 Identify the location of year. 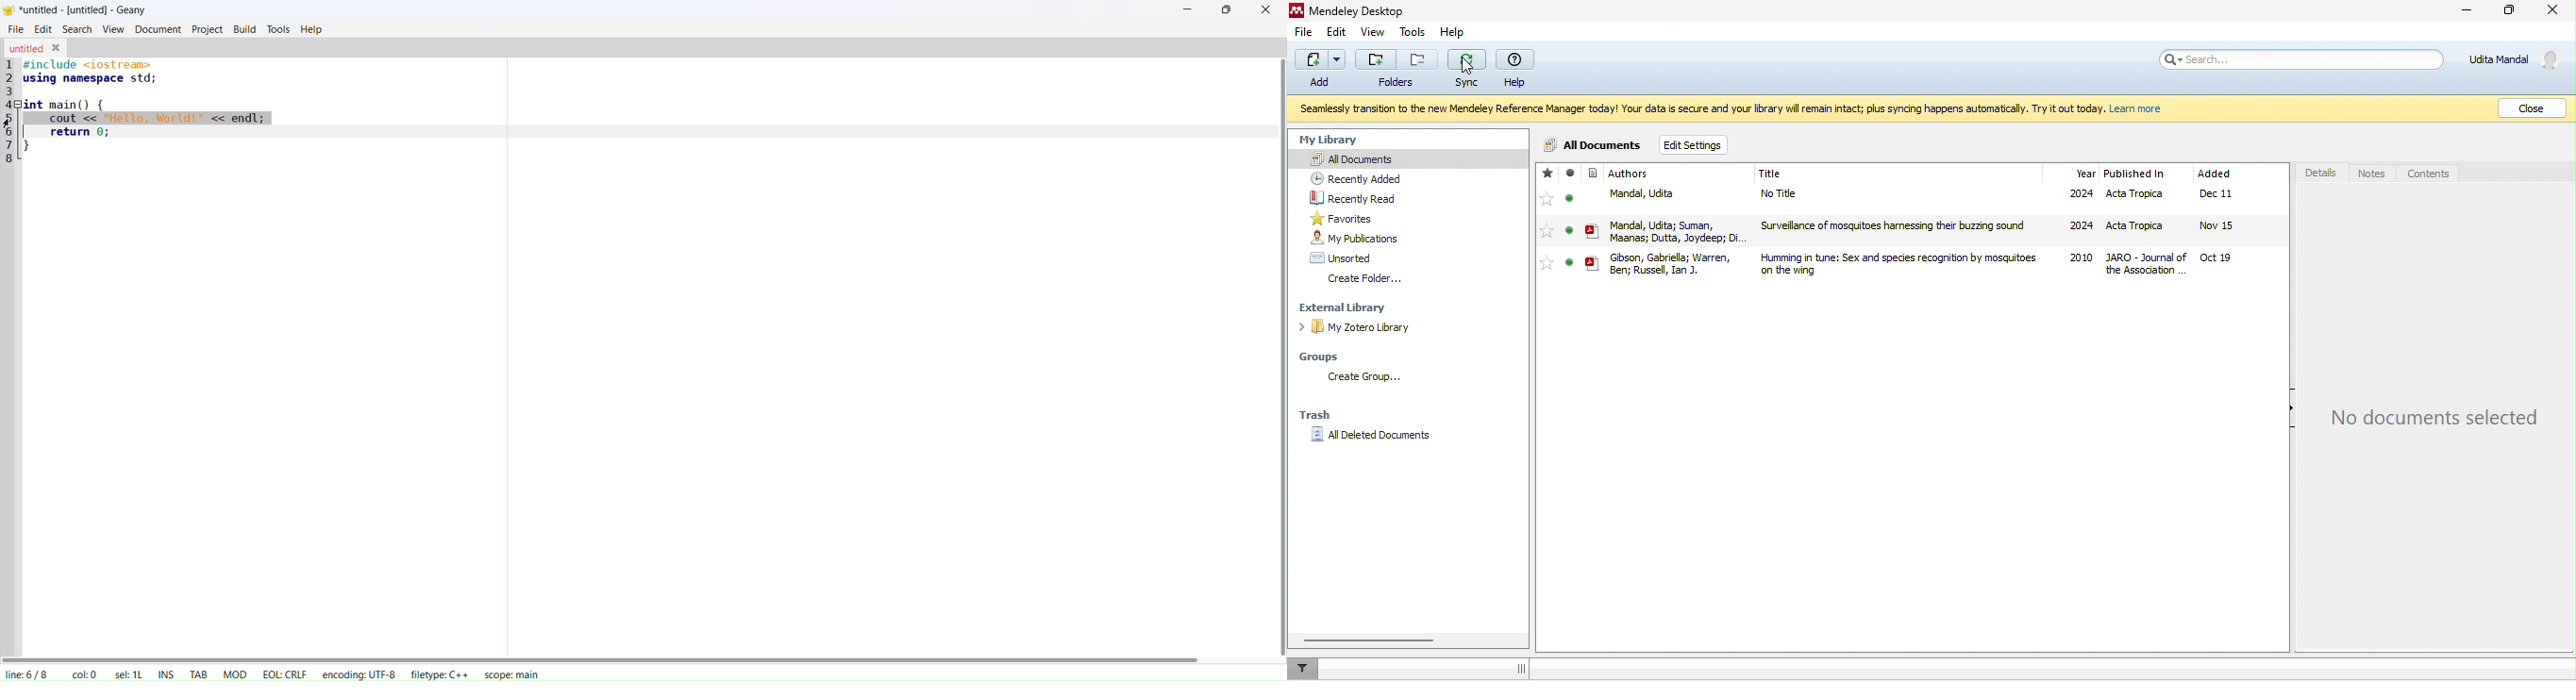
(2086, 174).